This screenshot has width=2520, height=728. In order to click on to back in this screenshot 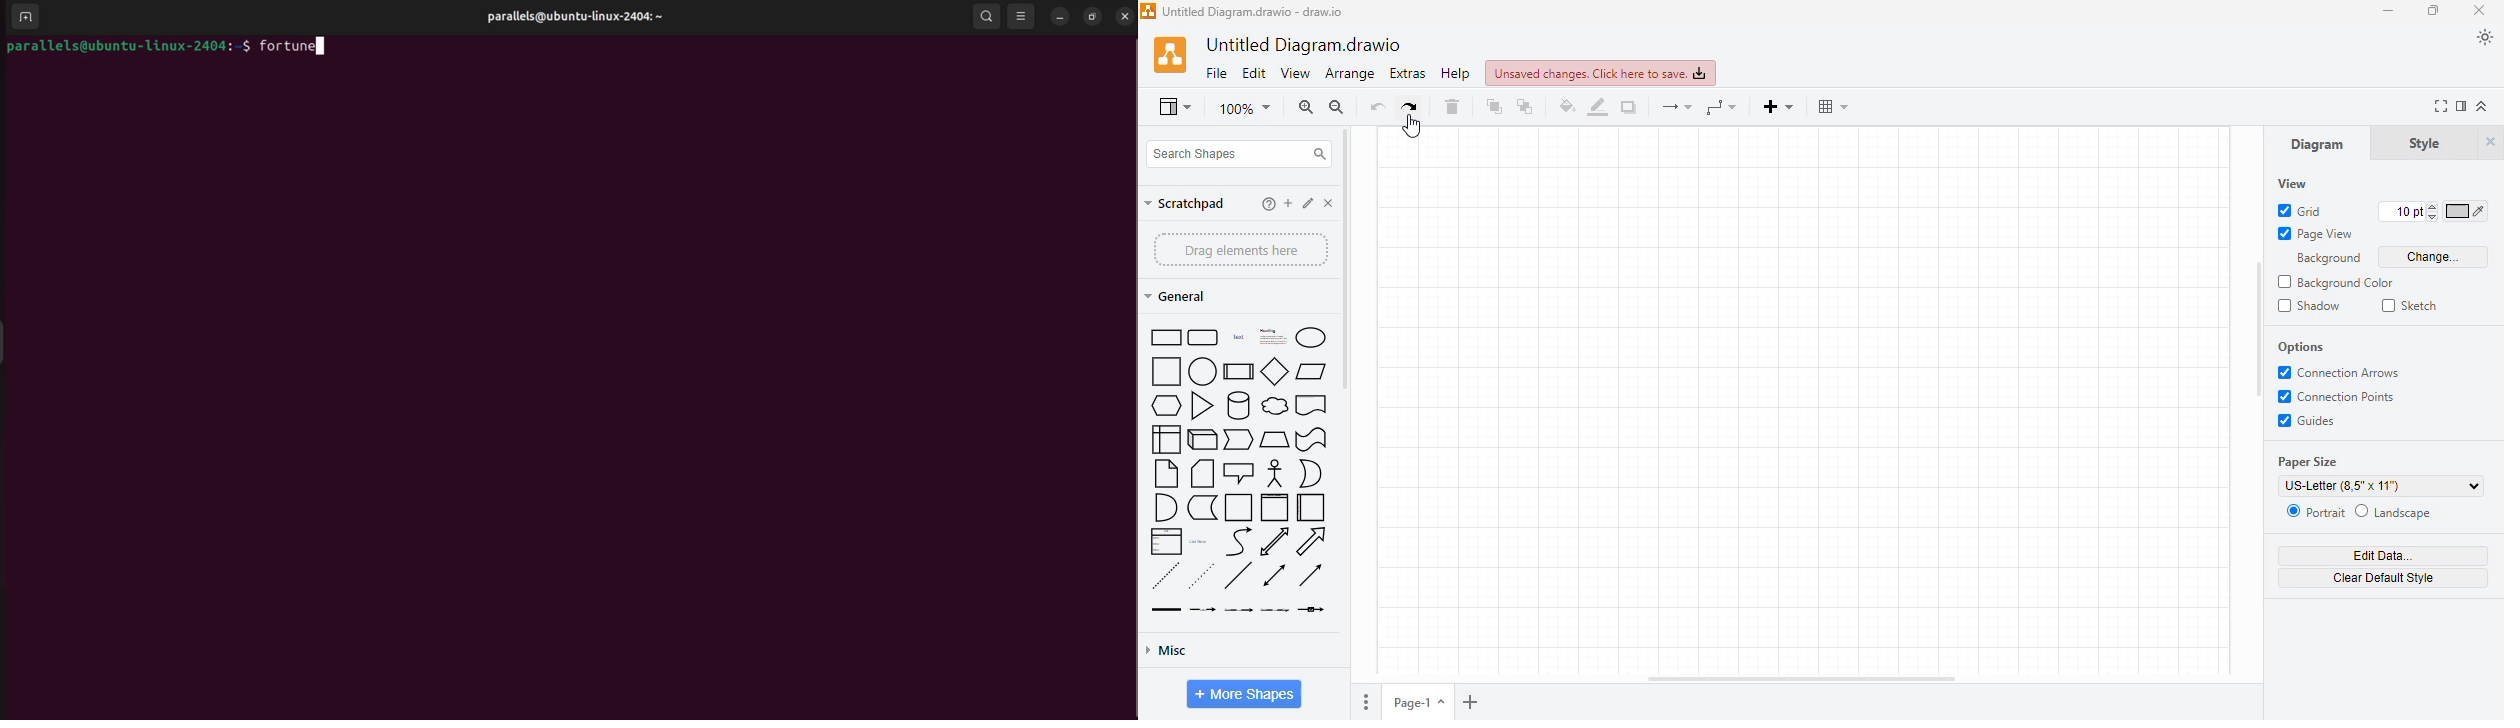, I will do `click(1526, 107)`.